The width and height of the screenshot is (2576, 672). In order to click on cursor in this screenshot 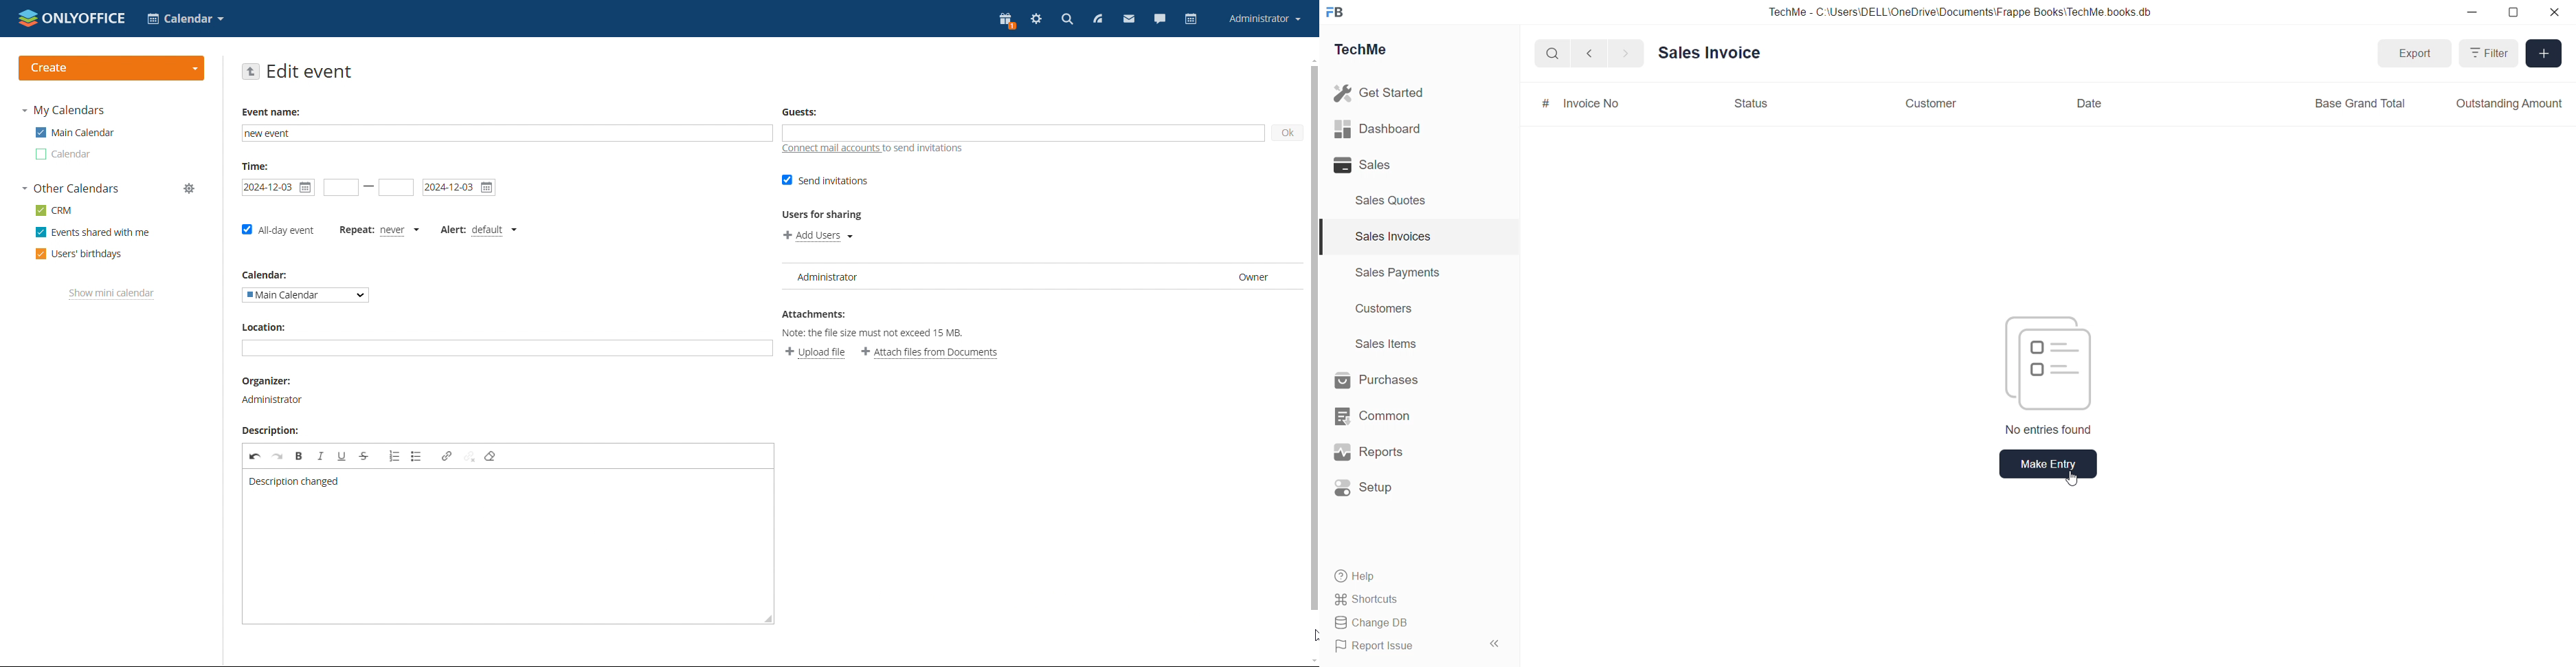, I will do `click(2072, 479)`.